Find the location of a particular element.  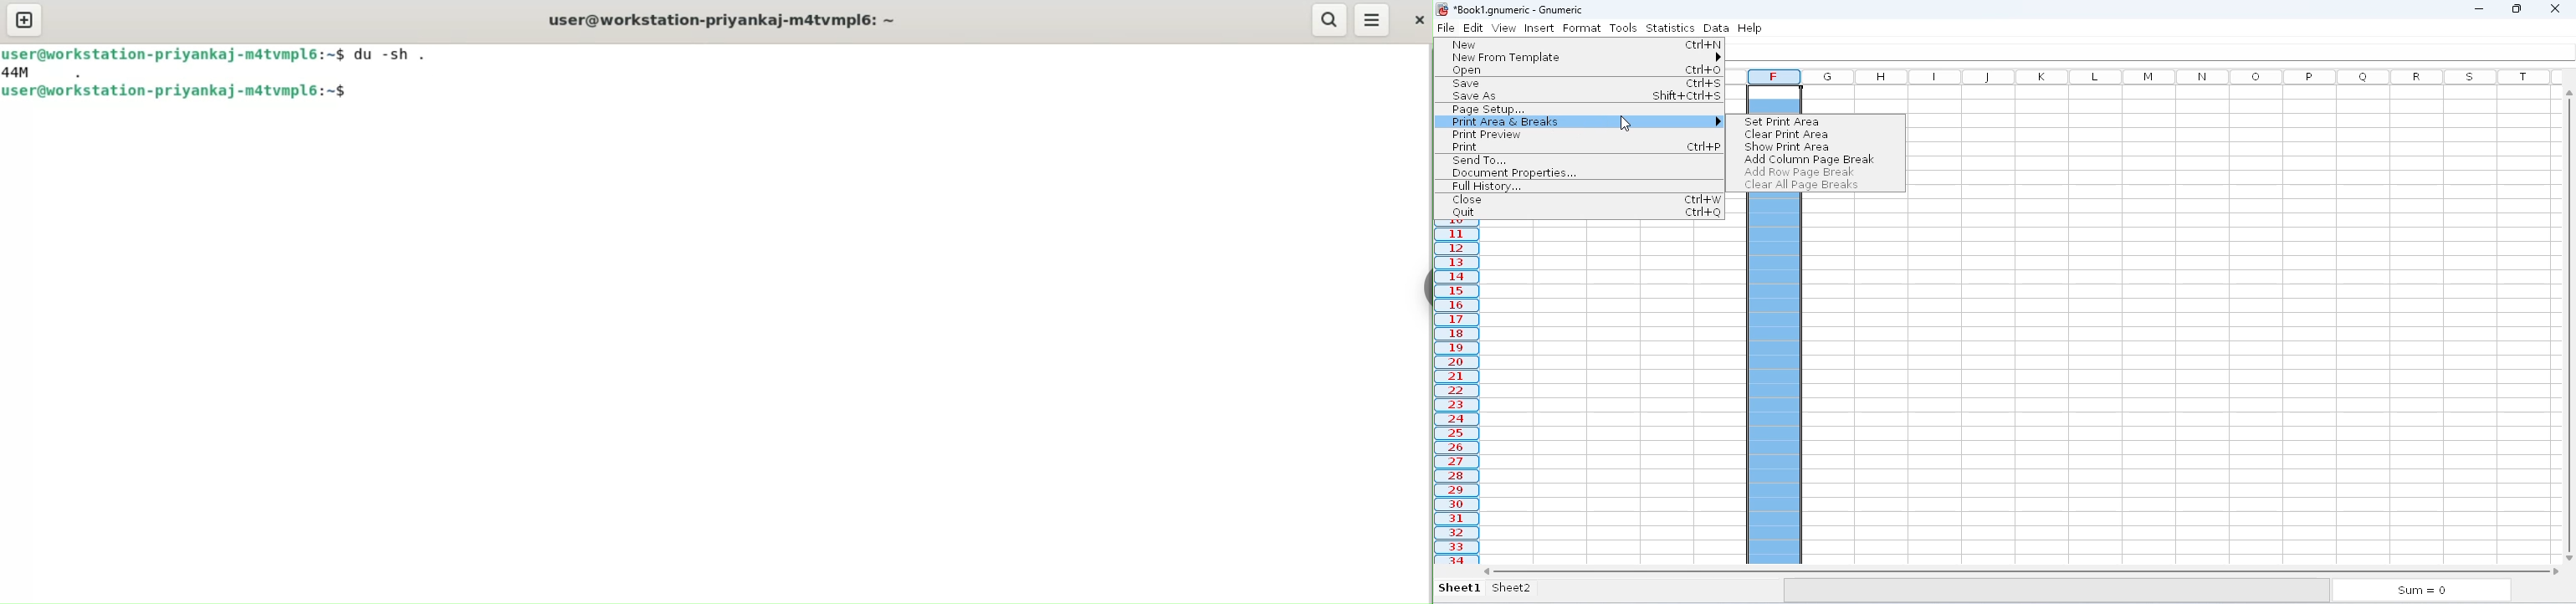

minimize is located at coordinates (2478, 8).